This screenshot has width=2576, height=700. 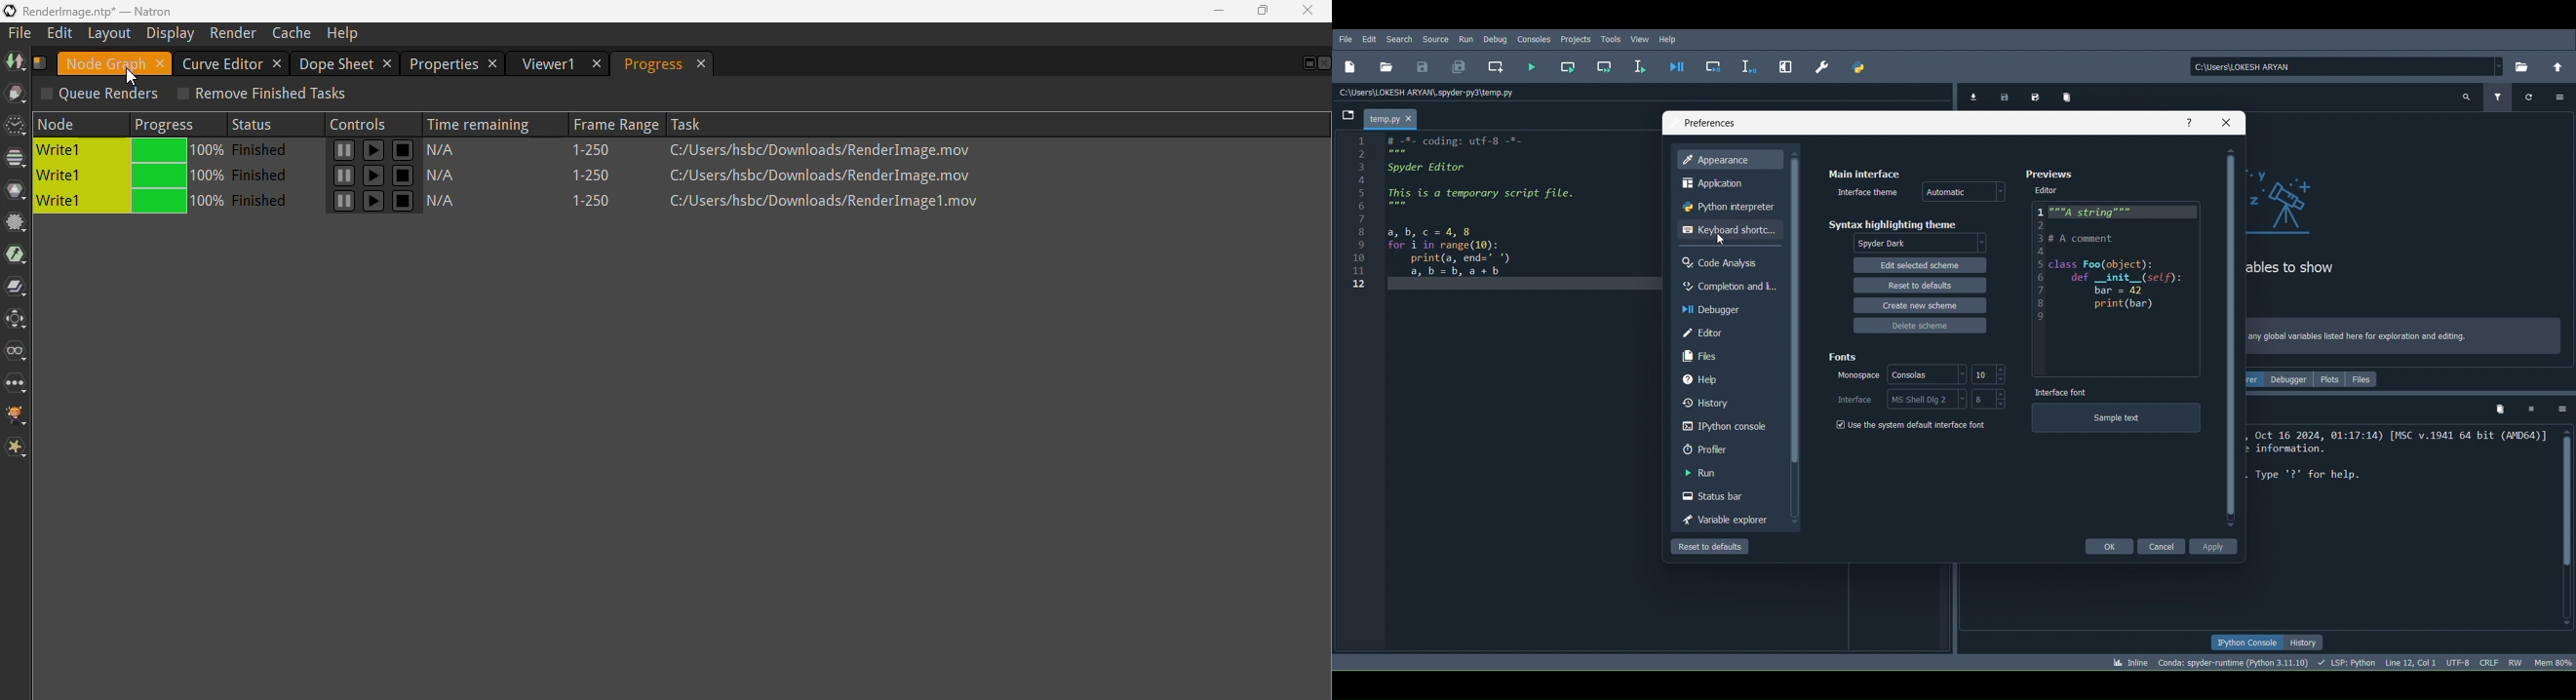 I want to click on Help, so click(x=1725, y=379).